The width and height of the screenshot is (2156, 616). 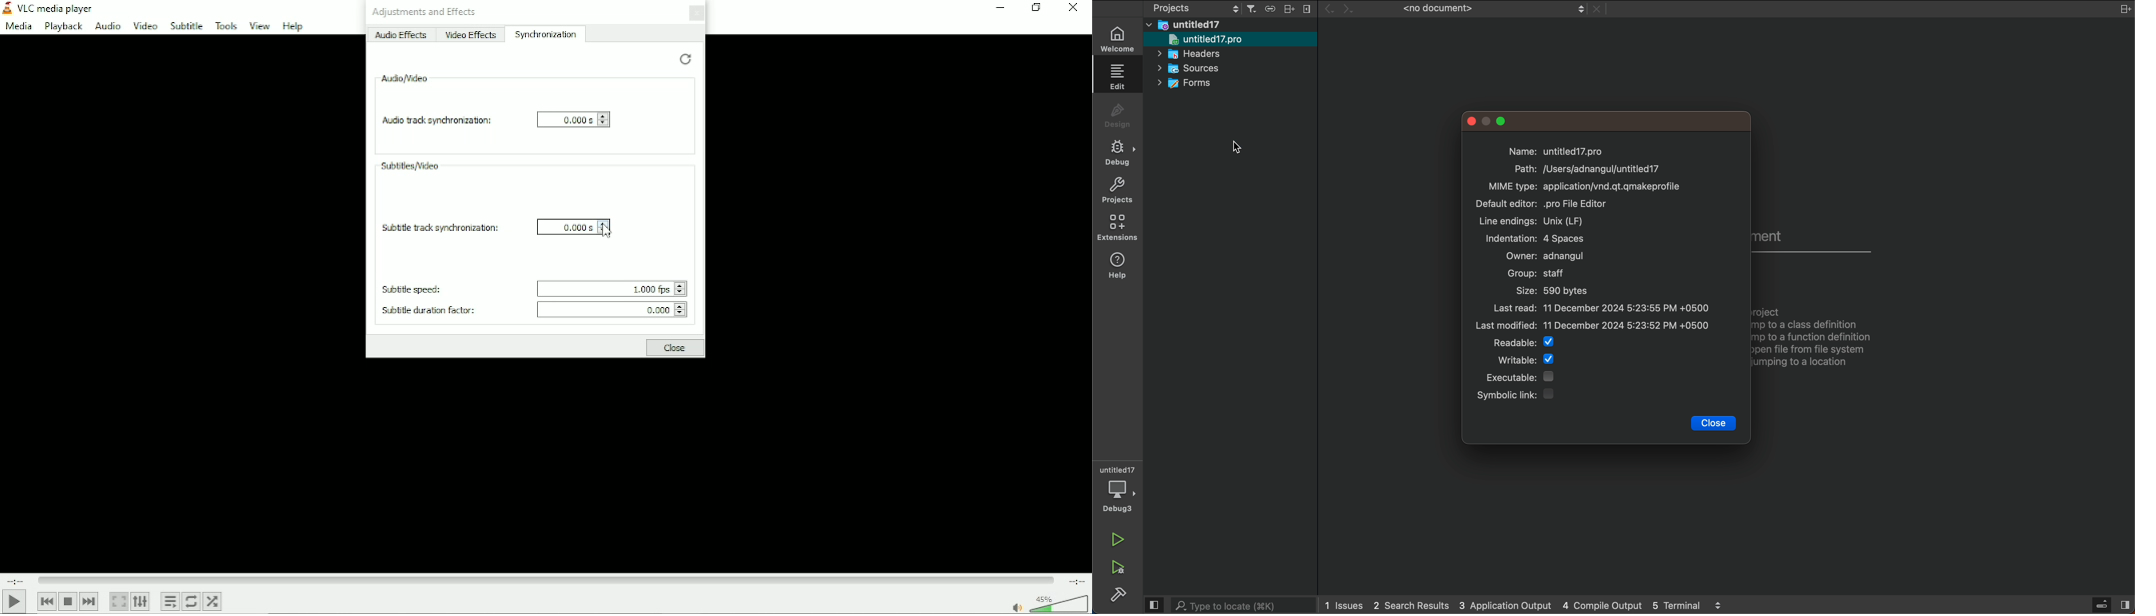 I want to click on Play duration, so click(x=546, y=579).